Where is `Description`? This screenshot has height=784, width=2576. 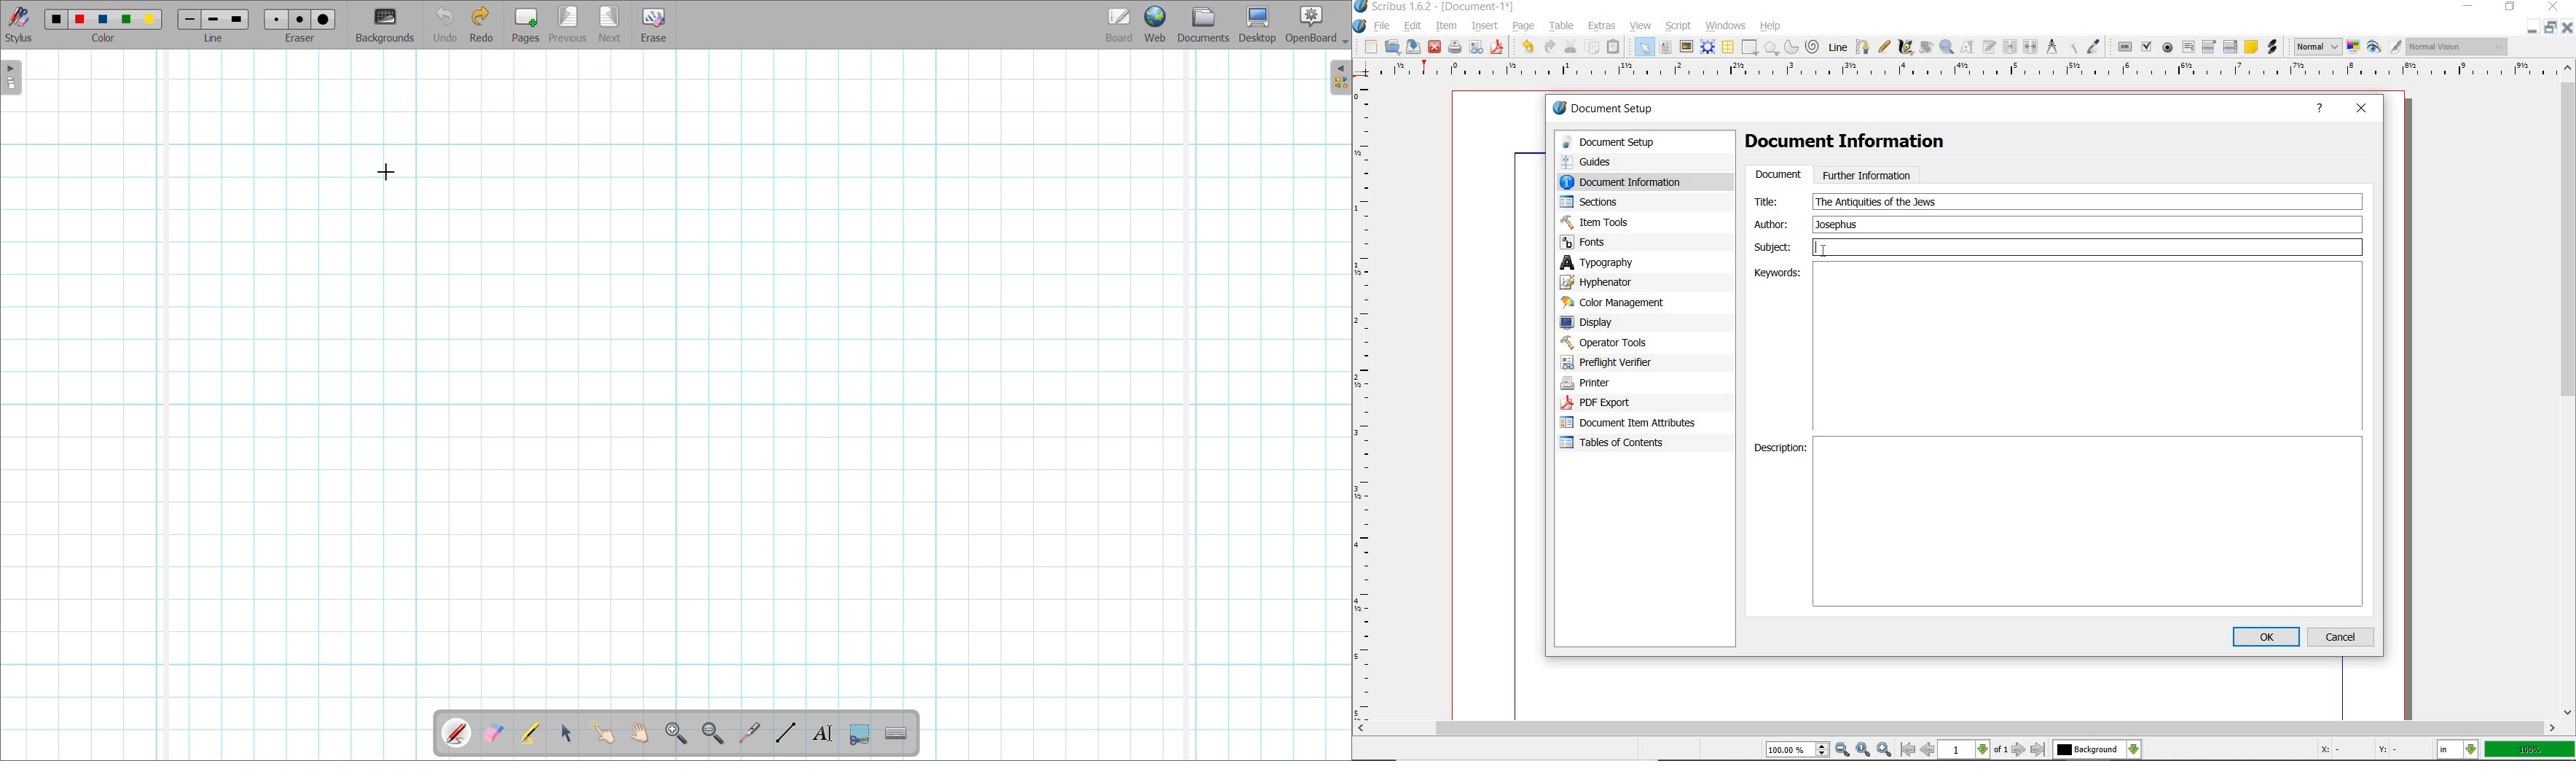
Description is located at coordinates (2090, 521).